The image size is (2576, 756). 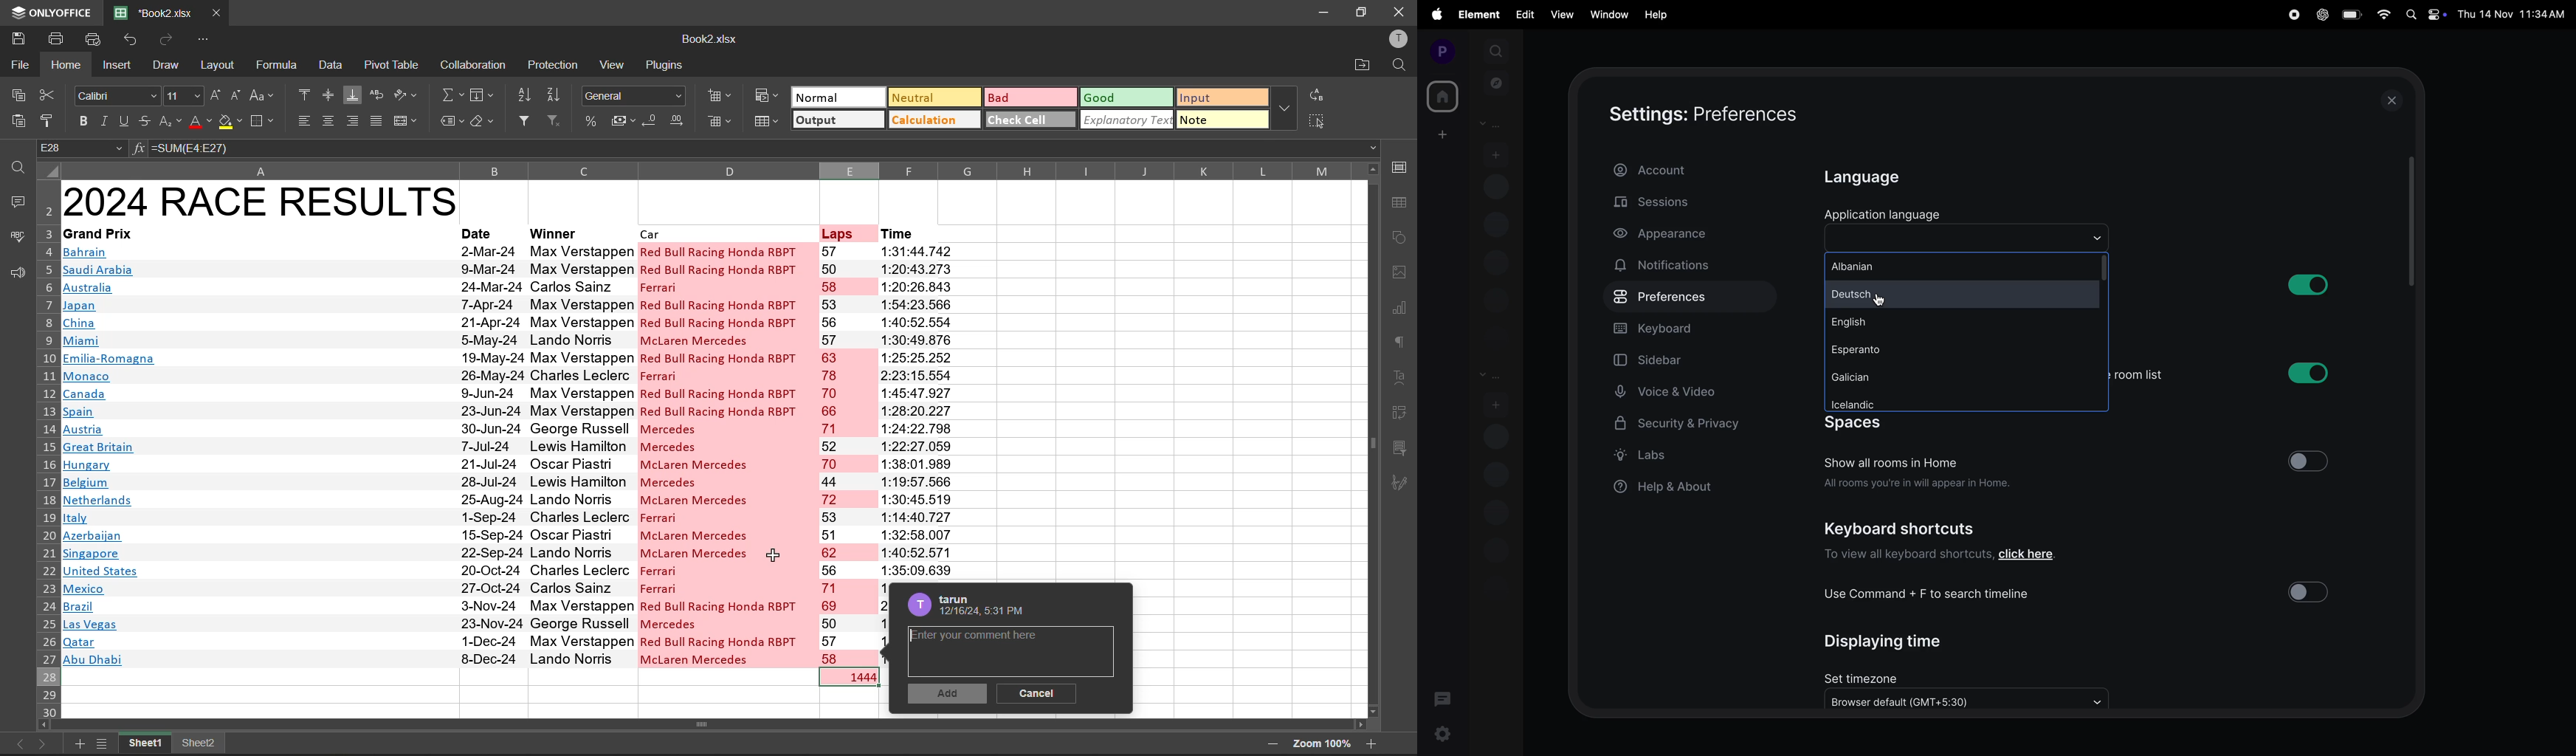 What do you see at coordinates (2087, 593) in the screenshot?
I see `use command + F to search timeline` at bounding box center [2087, 593].